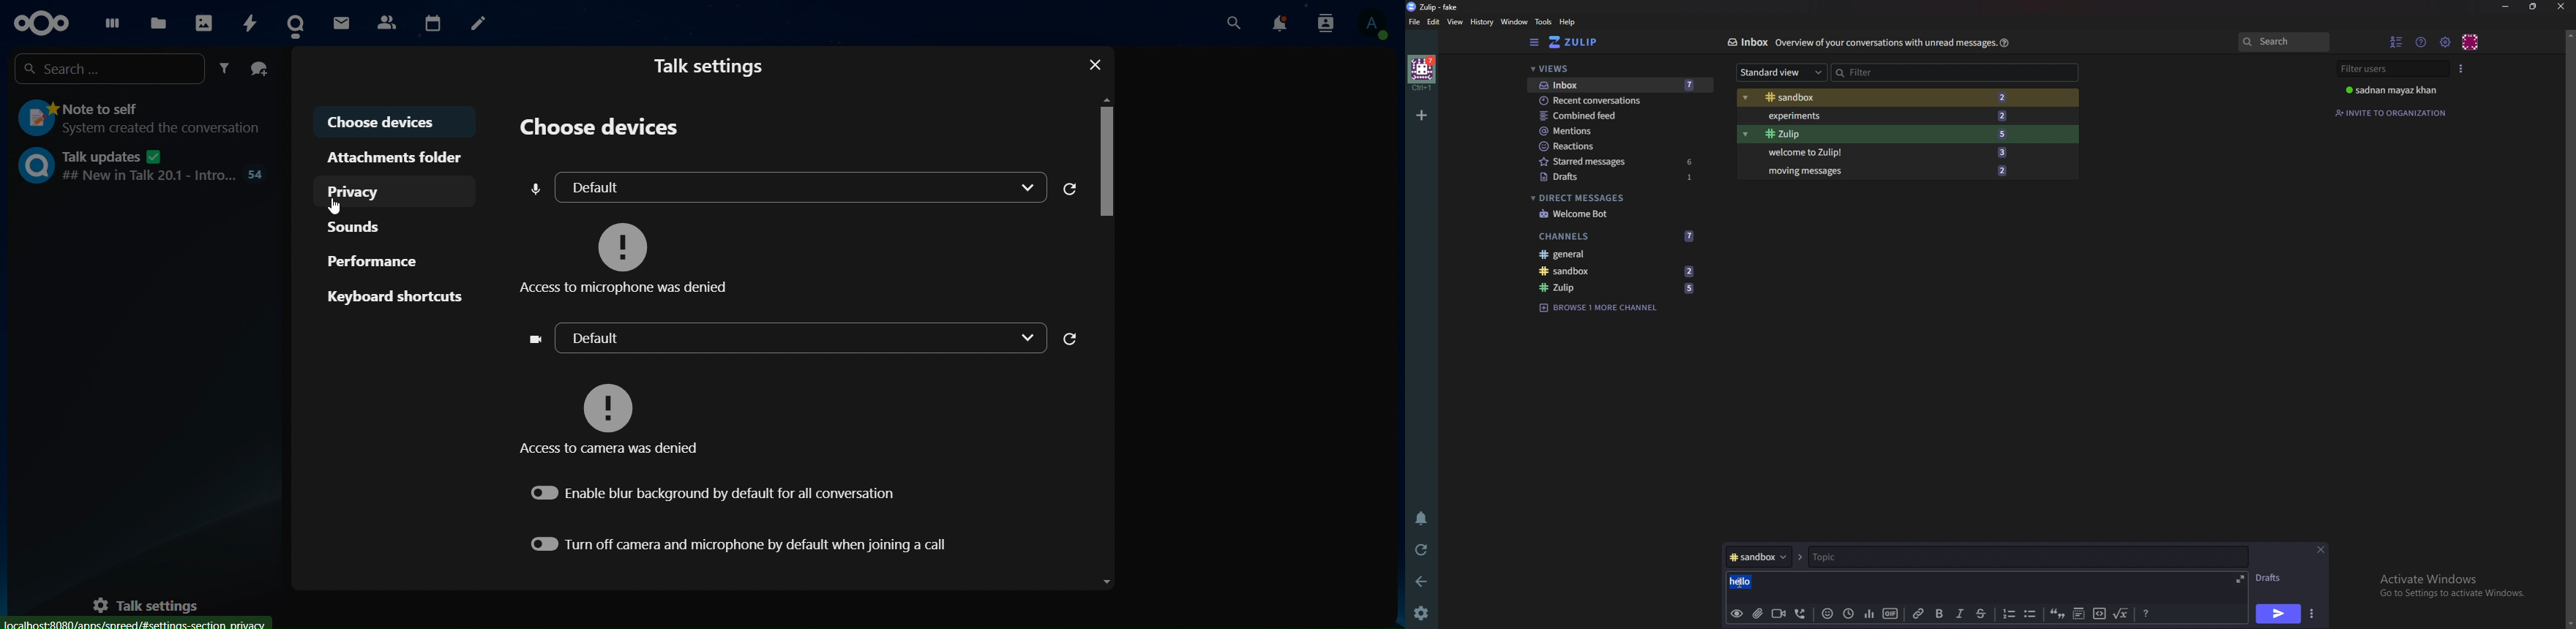  I want to click on preview, so click(1735, 614).